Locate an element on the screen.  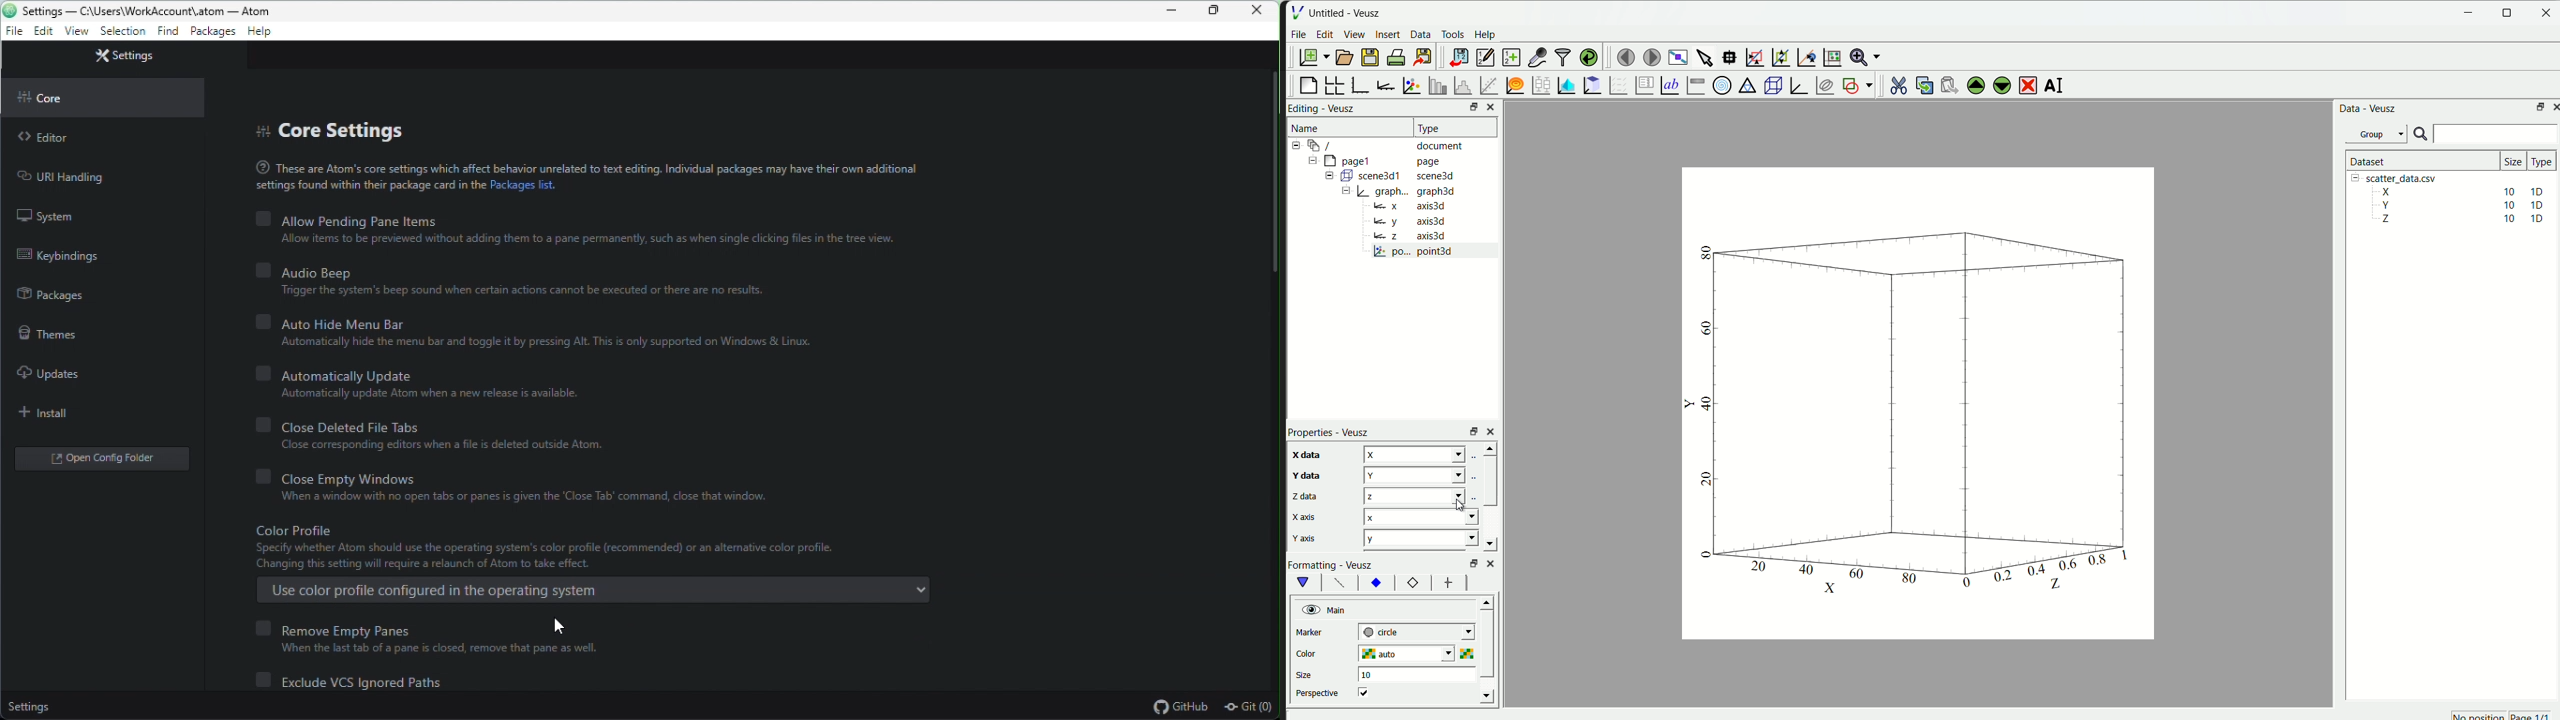
Remove empty panes is located at coordinates (428, 635).